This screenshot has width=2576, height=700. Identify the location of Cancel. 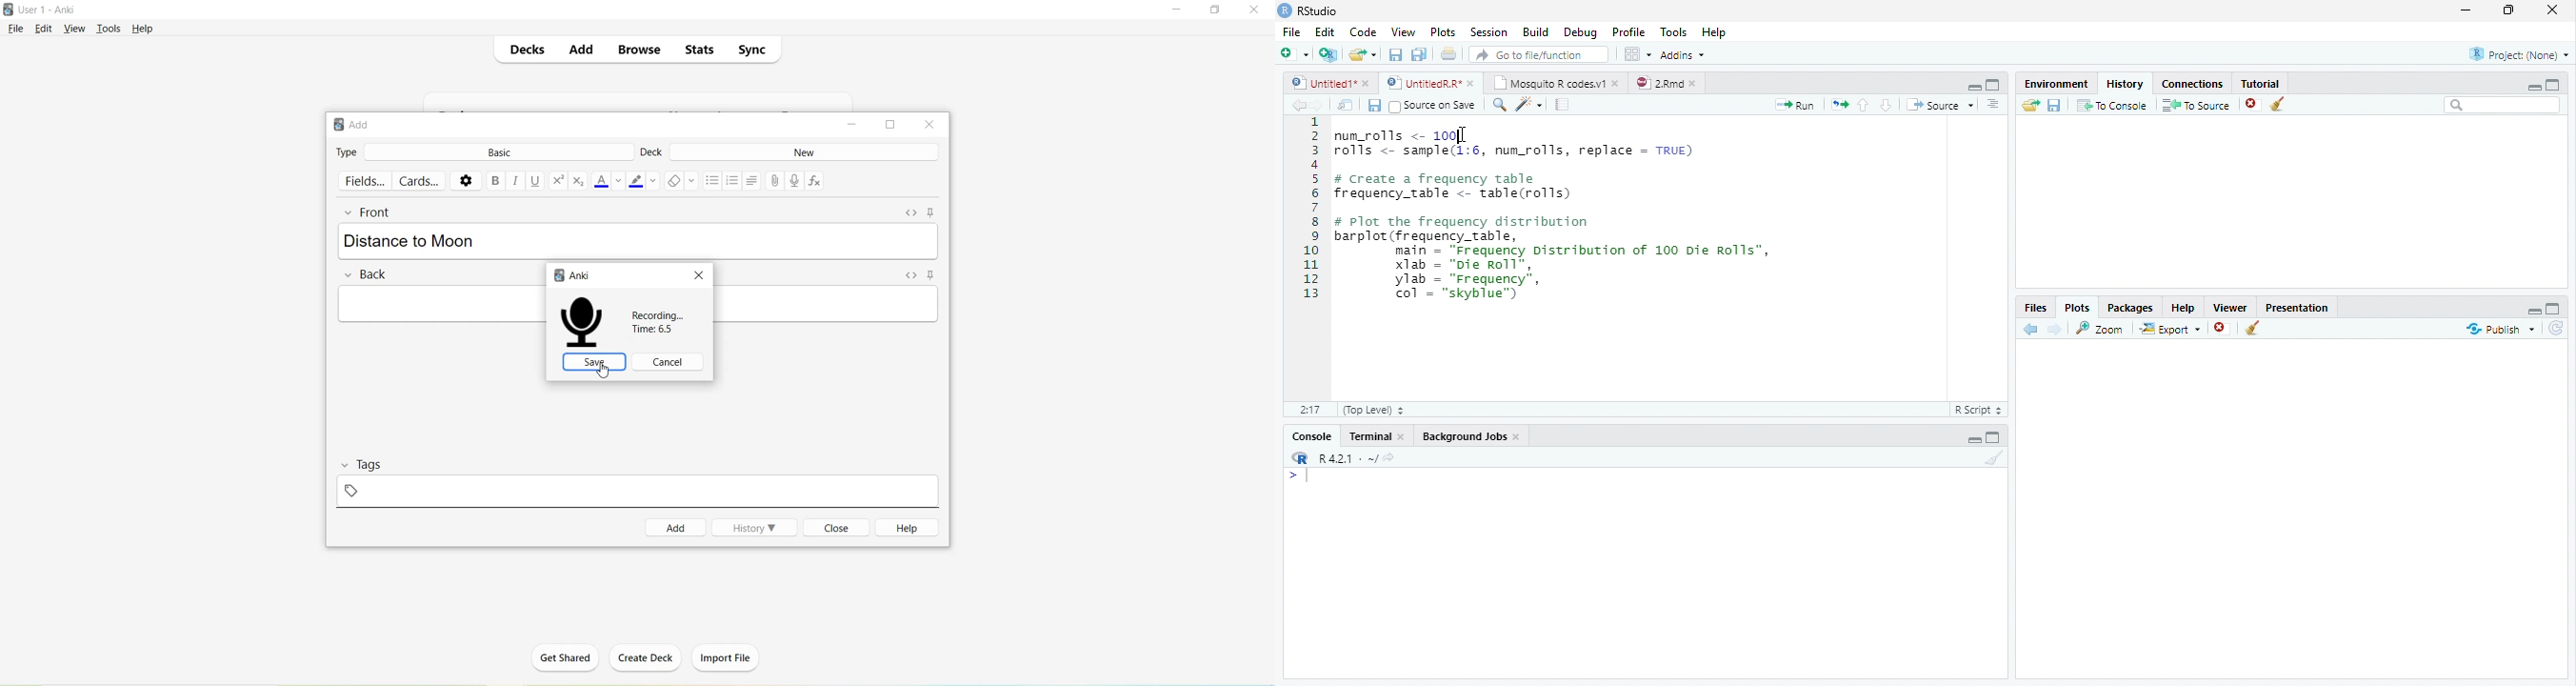
(667, 362).